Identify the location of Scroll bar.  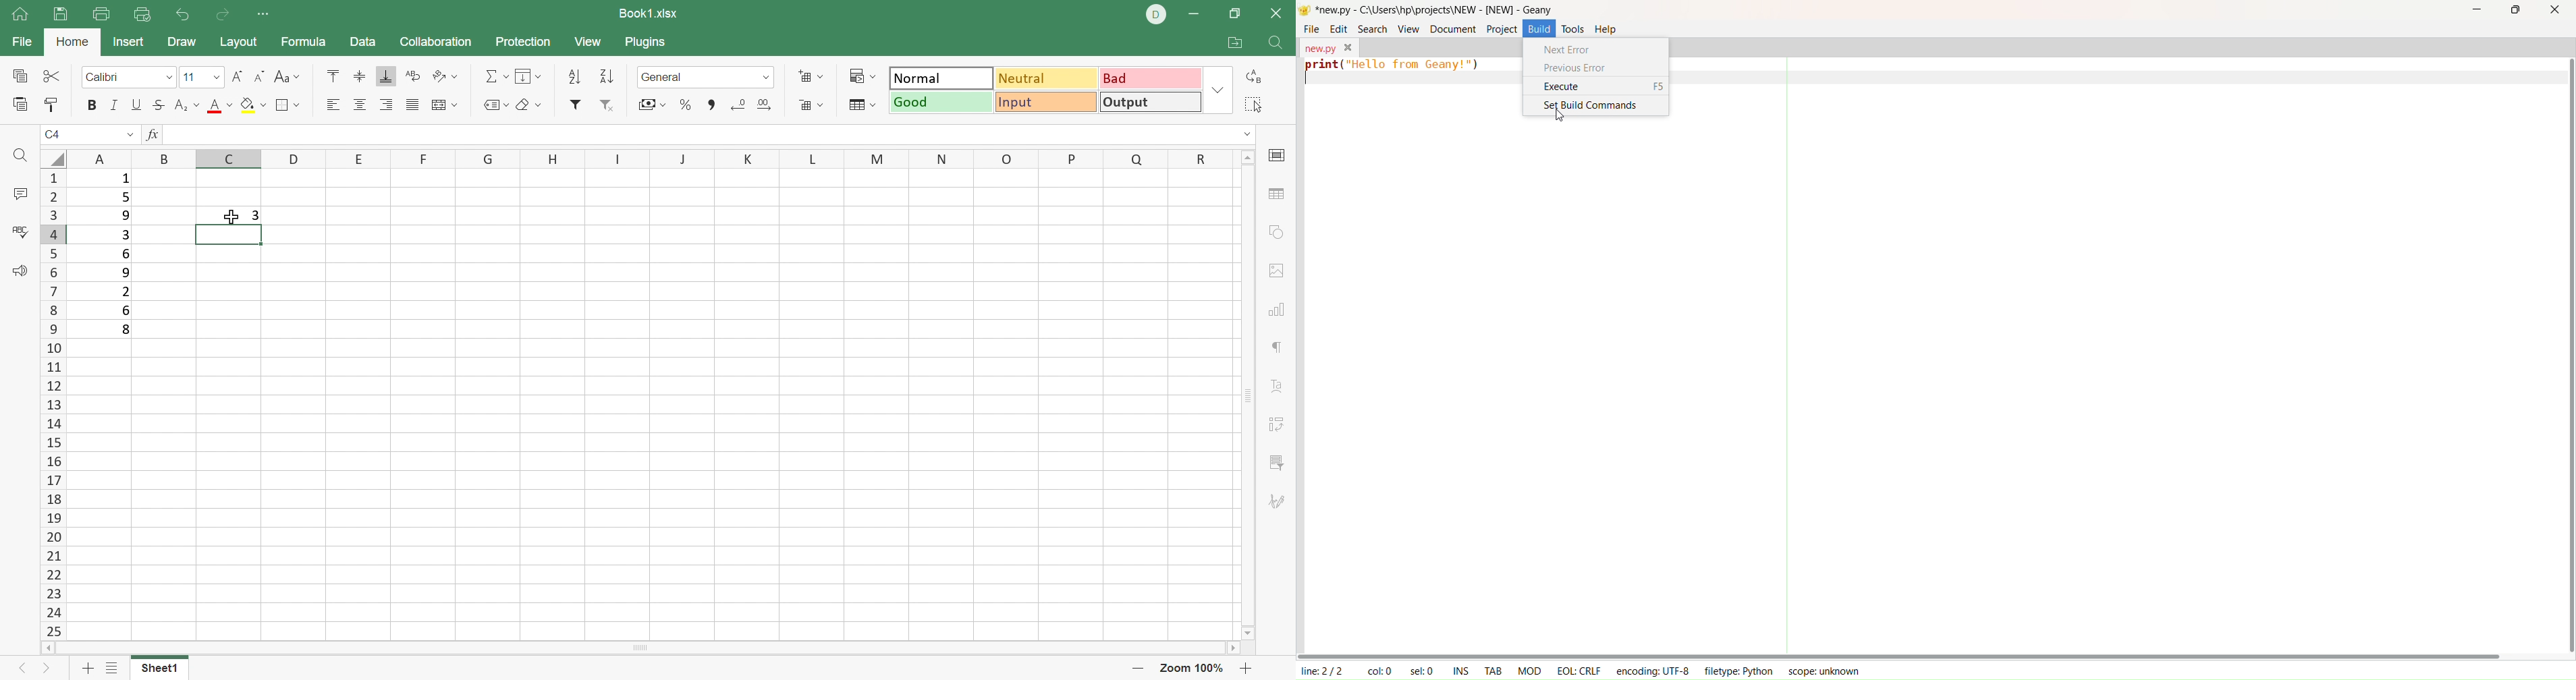
(1248, 396).